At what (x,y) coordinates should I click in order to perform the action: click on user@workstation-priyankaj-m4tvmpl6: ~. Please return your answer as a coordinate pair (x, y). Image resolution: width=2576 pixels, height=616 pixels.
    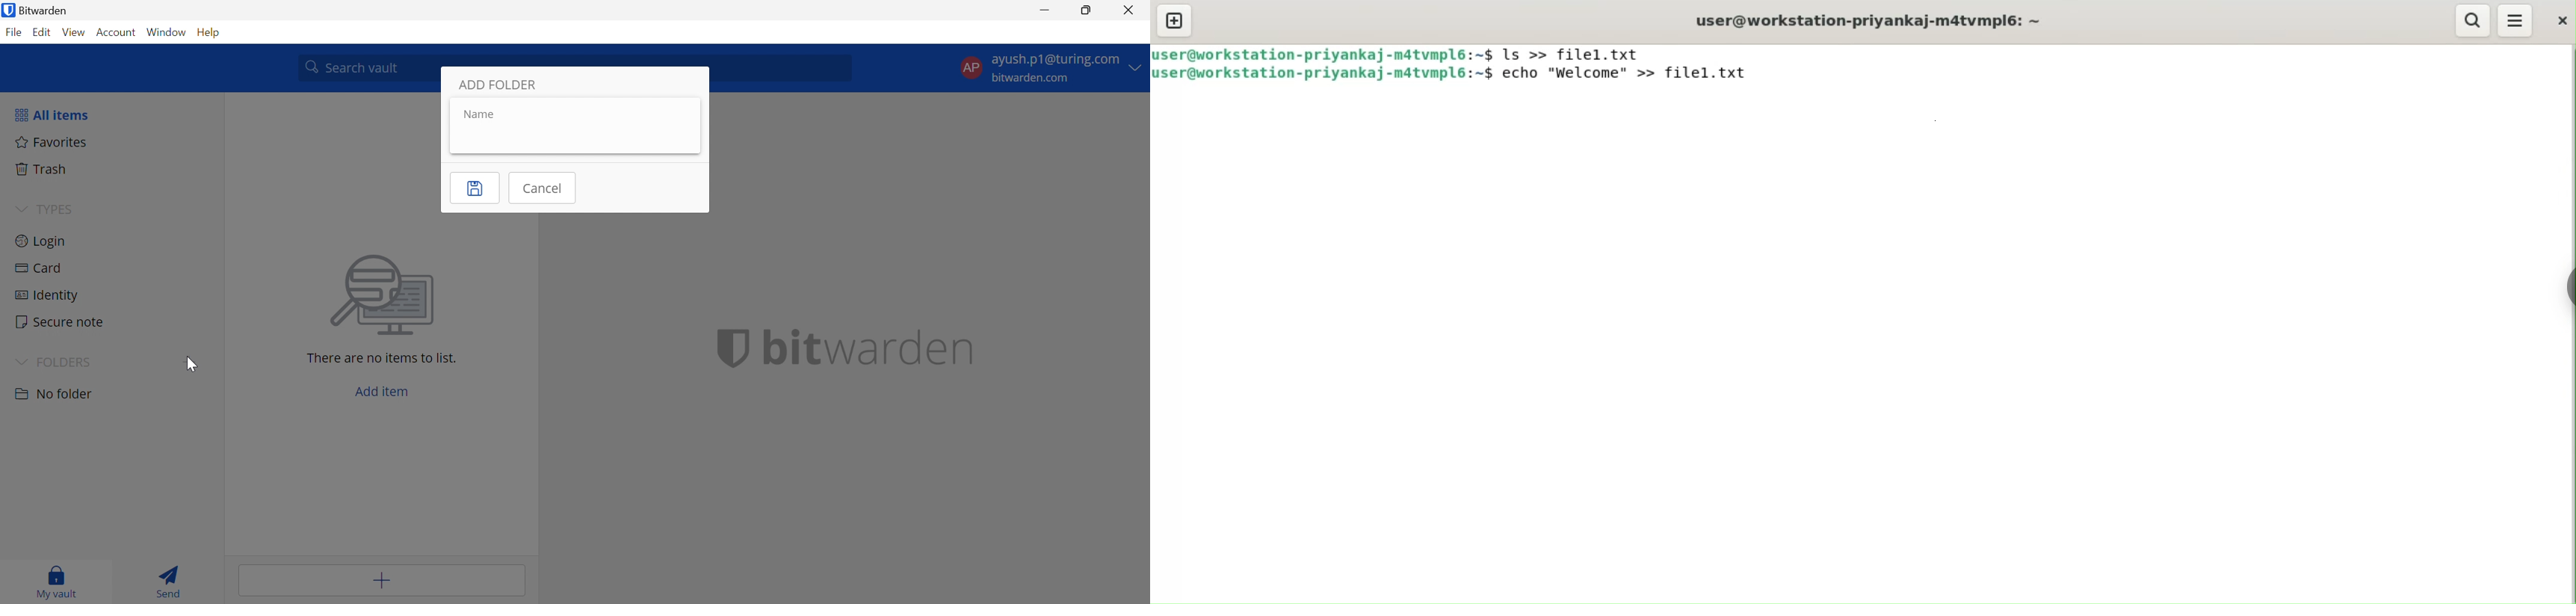
    Looking at the image, I should click on (1871, 20).